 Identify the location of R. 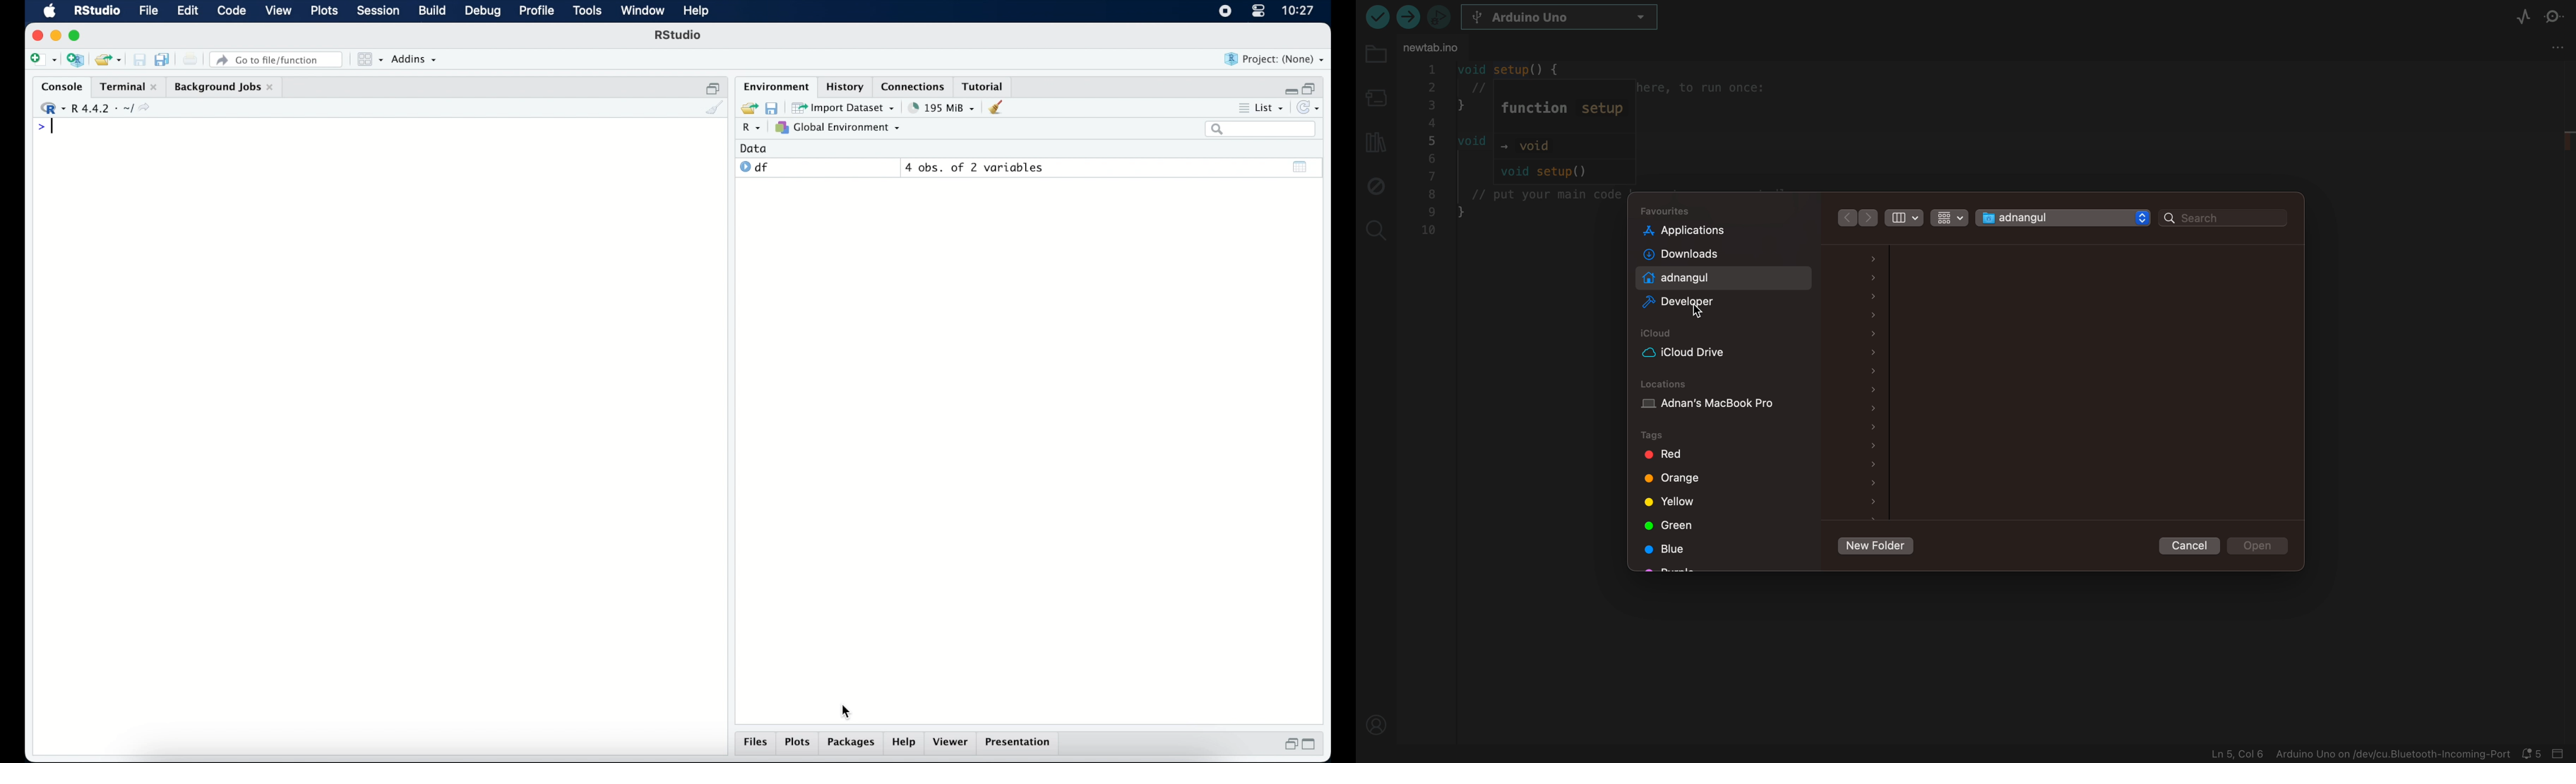
(749, 129).